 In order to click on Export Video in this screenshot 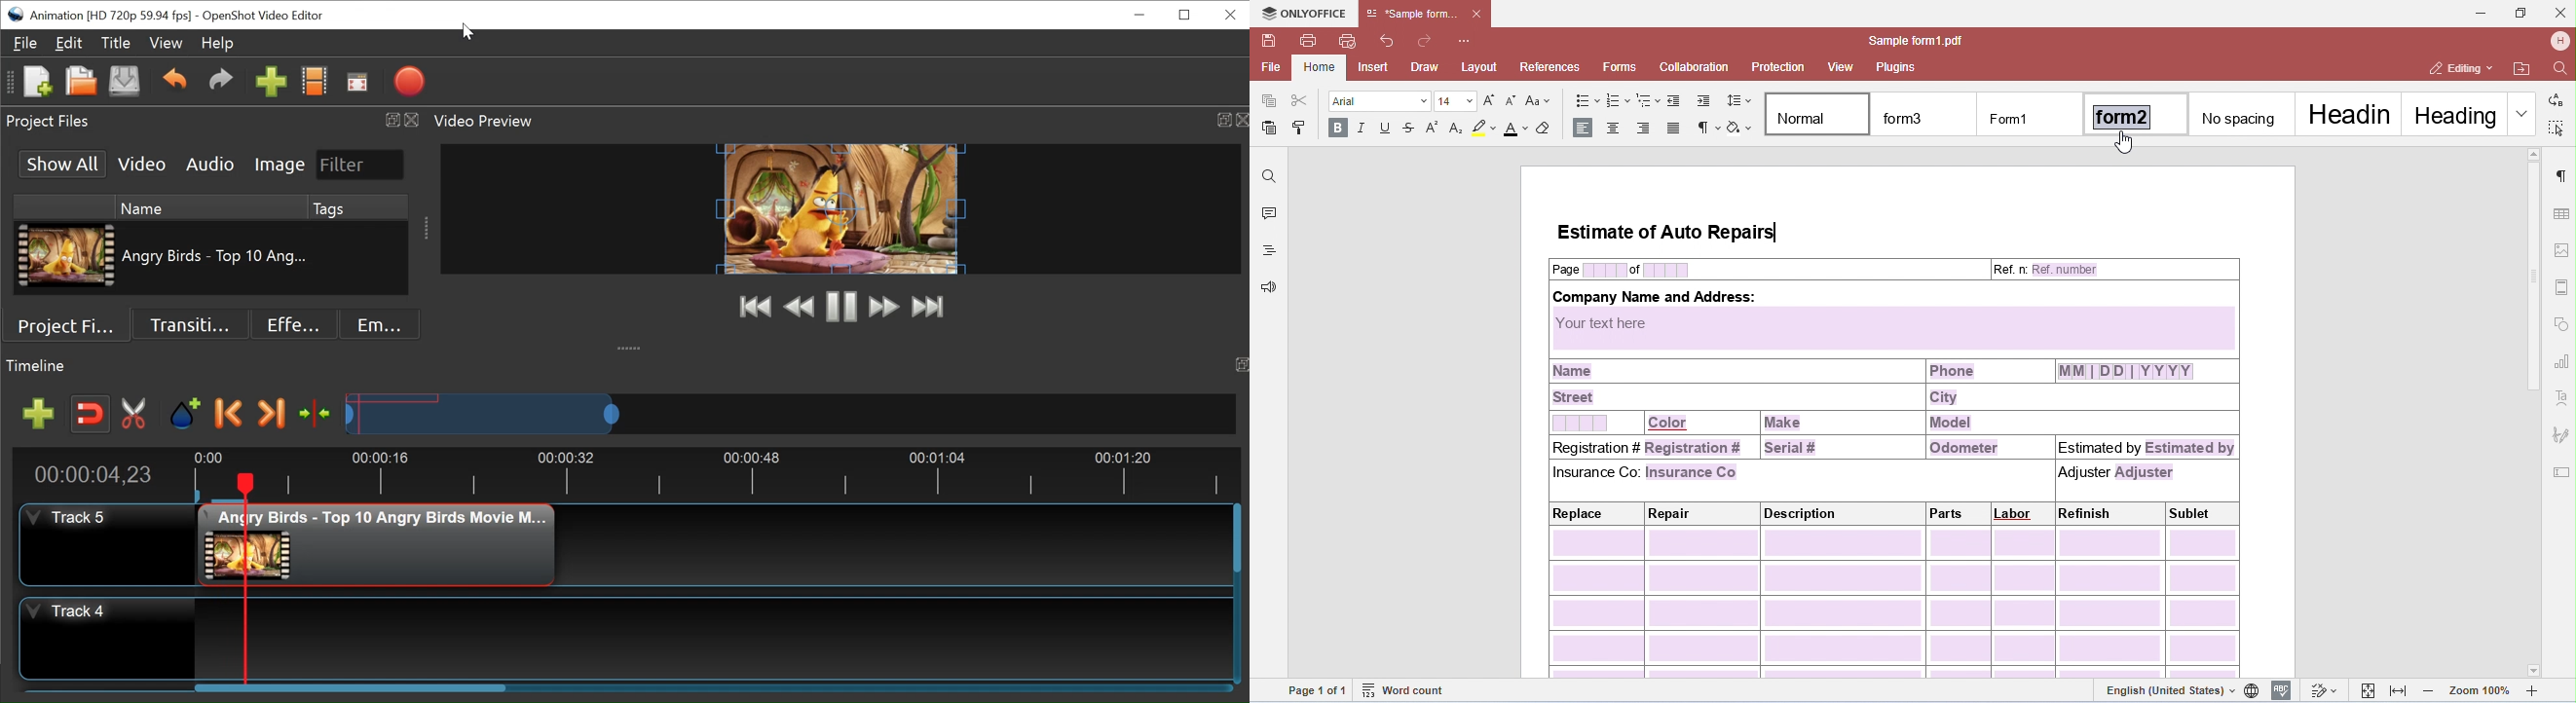, I will do `click(409, 81)`.